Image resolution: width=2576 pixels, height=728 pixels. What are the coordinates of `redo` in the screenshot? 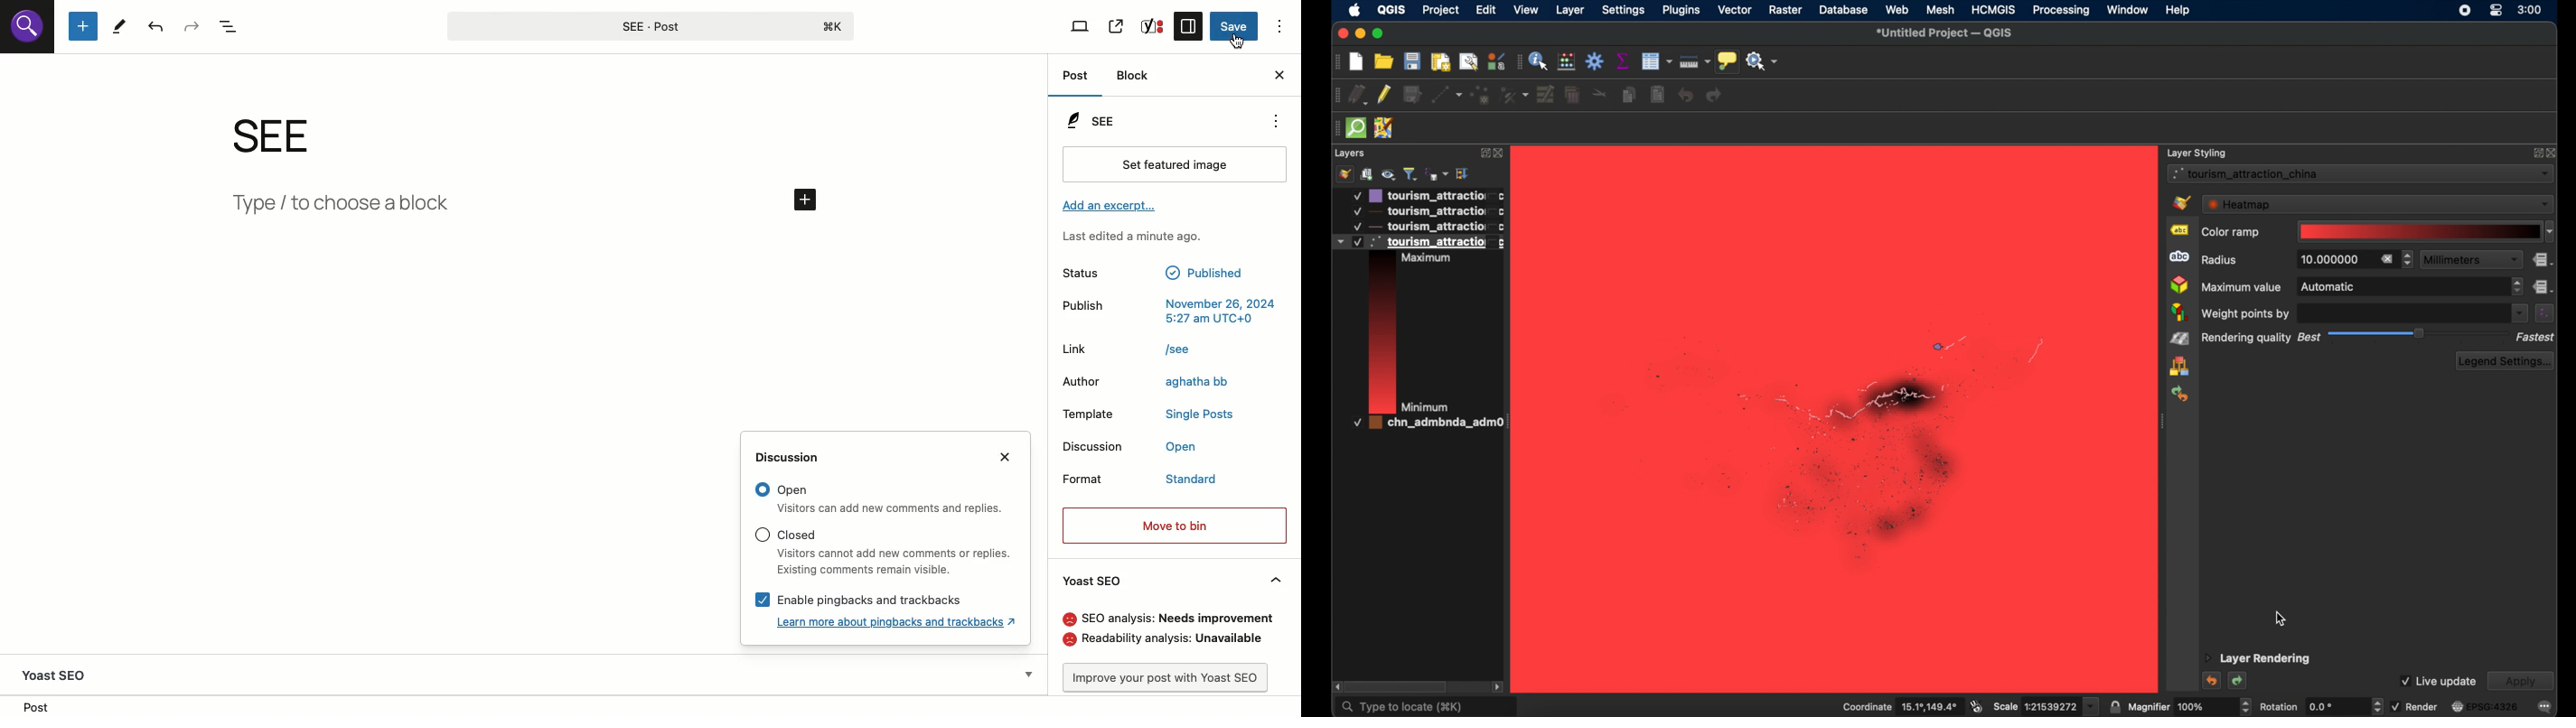 It's located at (2238, 682).